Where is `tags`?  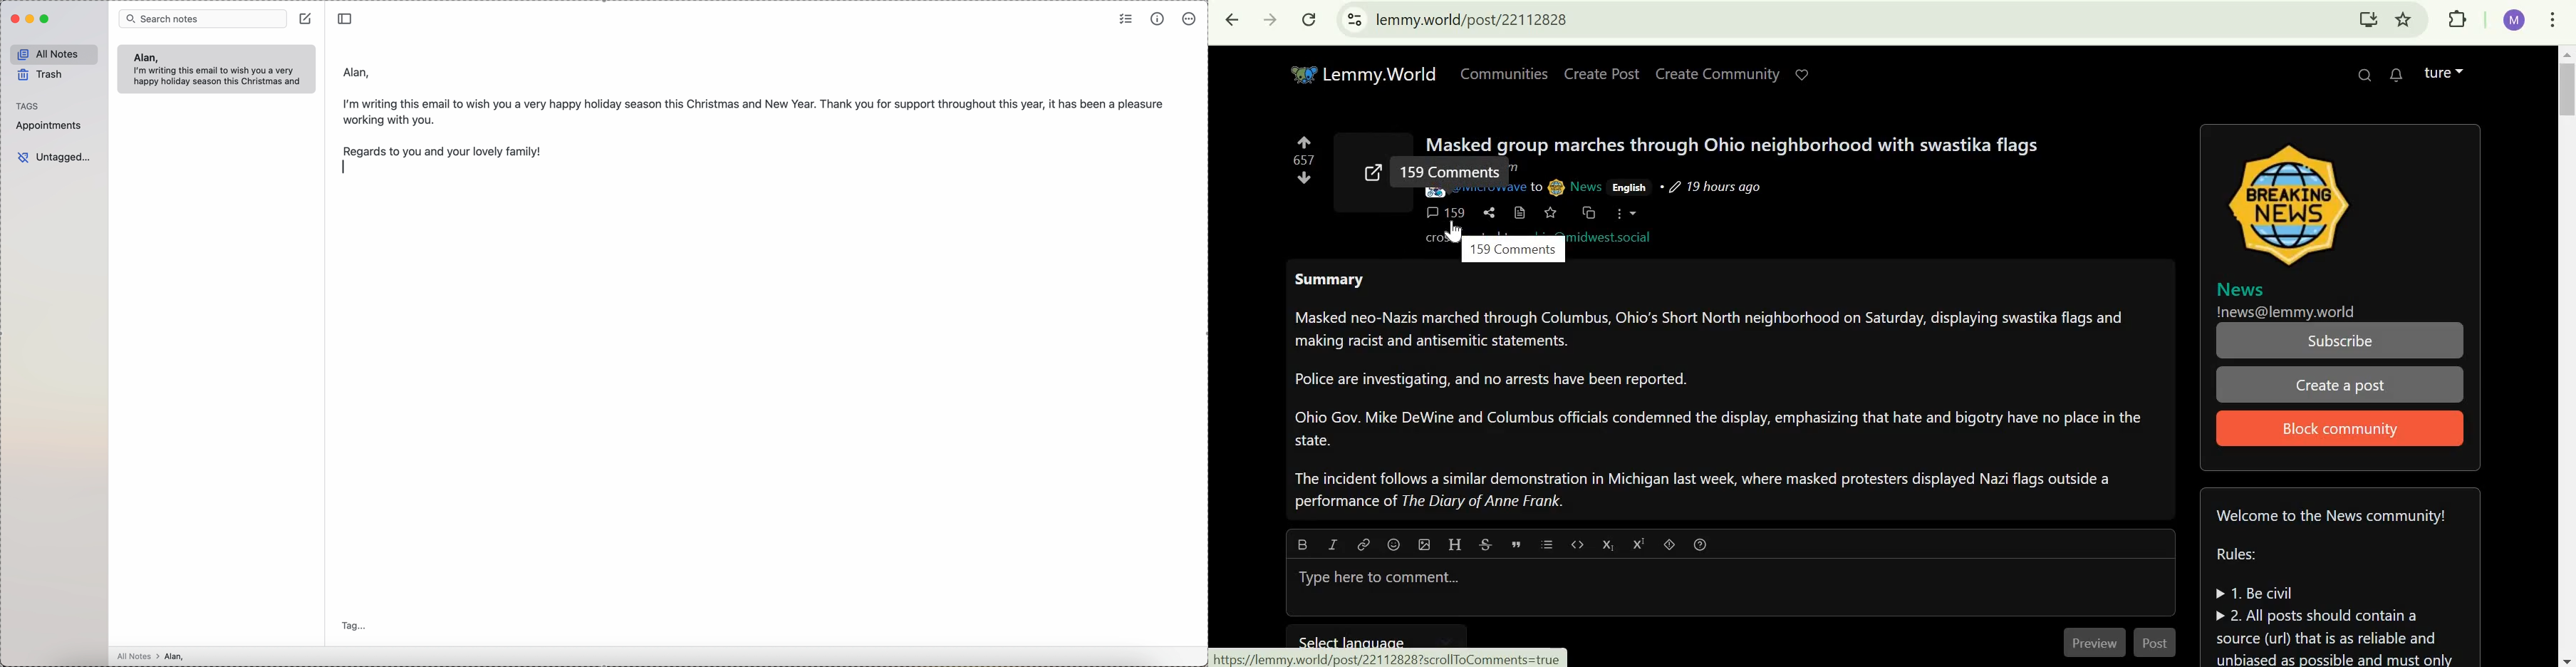
tags is located at coordinates (28, 106).